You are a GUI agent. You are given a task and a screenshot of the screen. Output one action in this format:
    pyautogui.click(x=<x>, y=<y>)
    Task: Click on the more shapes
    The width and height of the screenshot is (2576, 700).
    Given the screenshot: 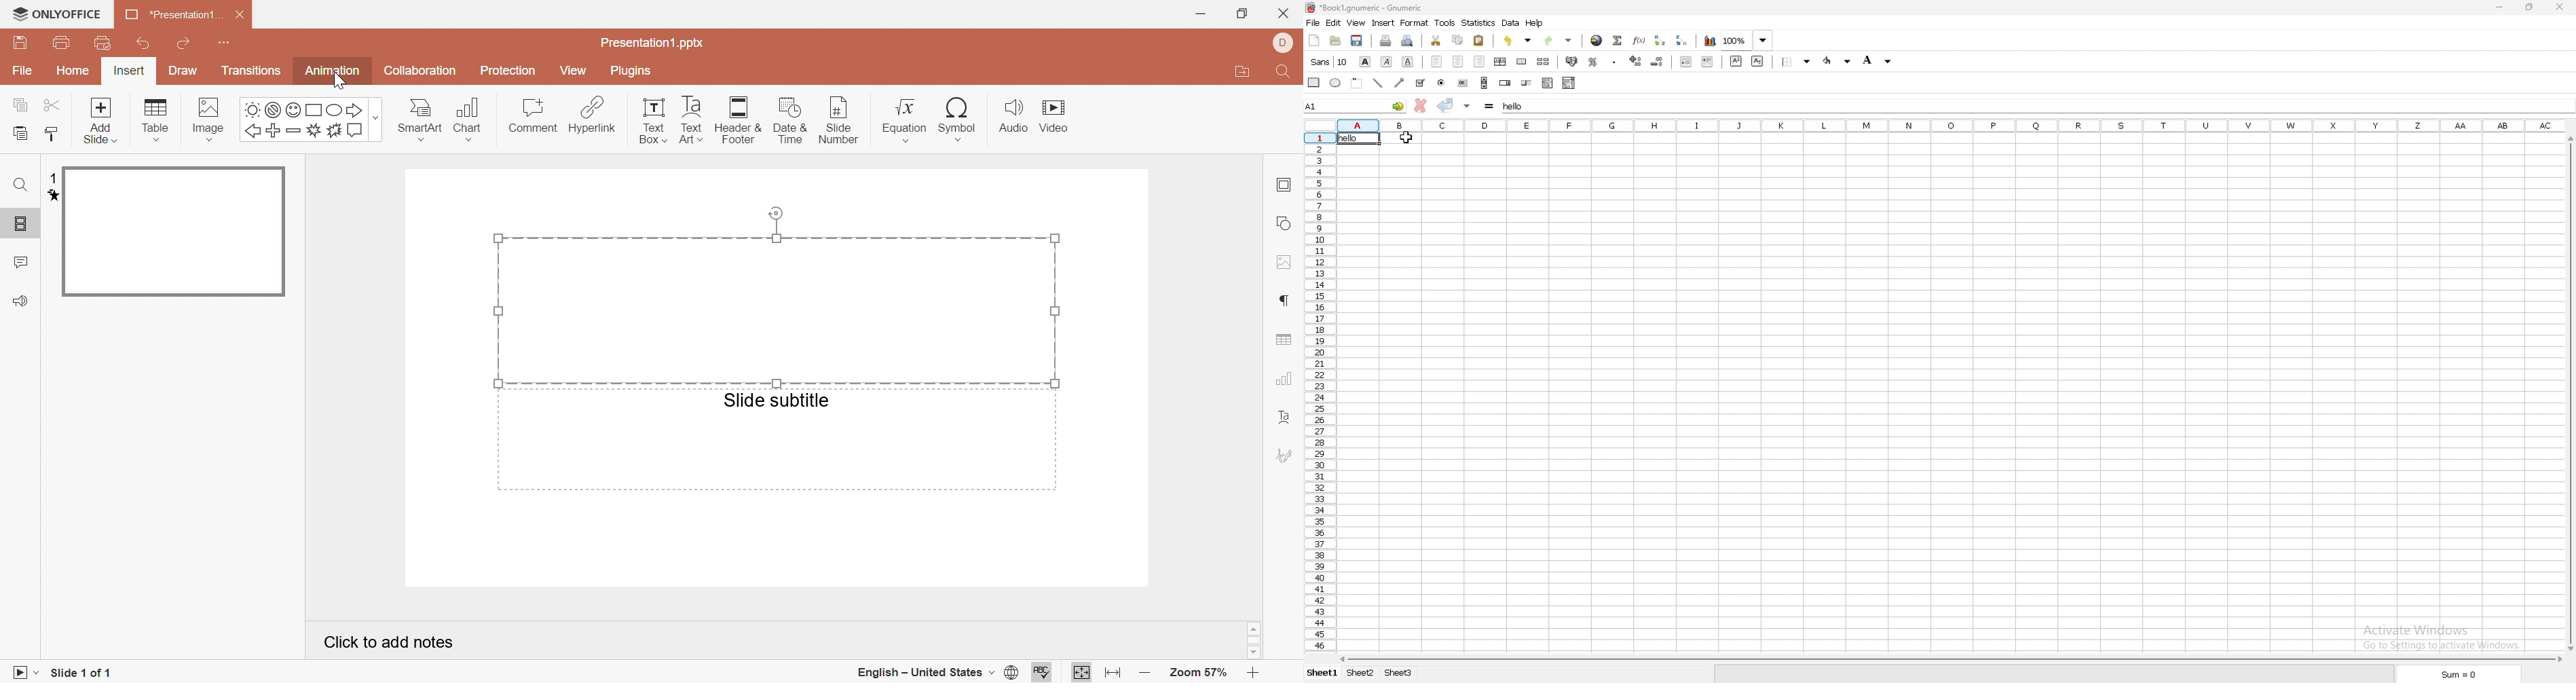 What is the action you would take?
    pyautogui.click(x=380, y=119)
    